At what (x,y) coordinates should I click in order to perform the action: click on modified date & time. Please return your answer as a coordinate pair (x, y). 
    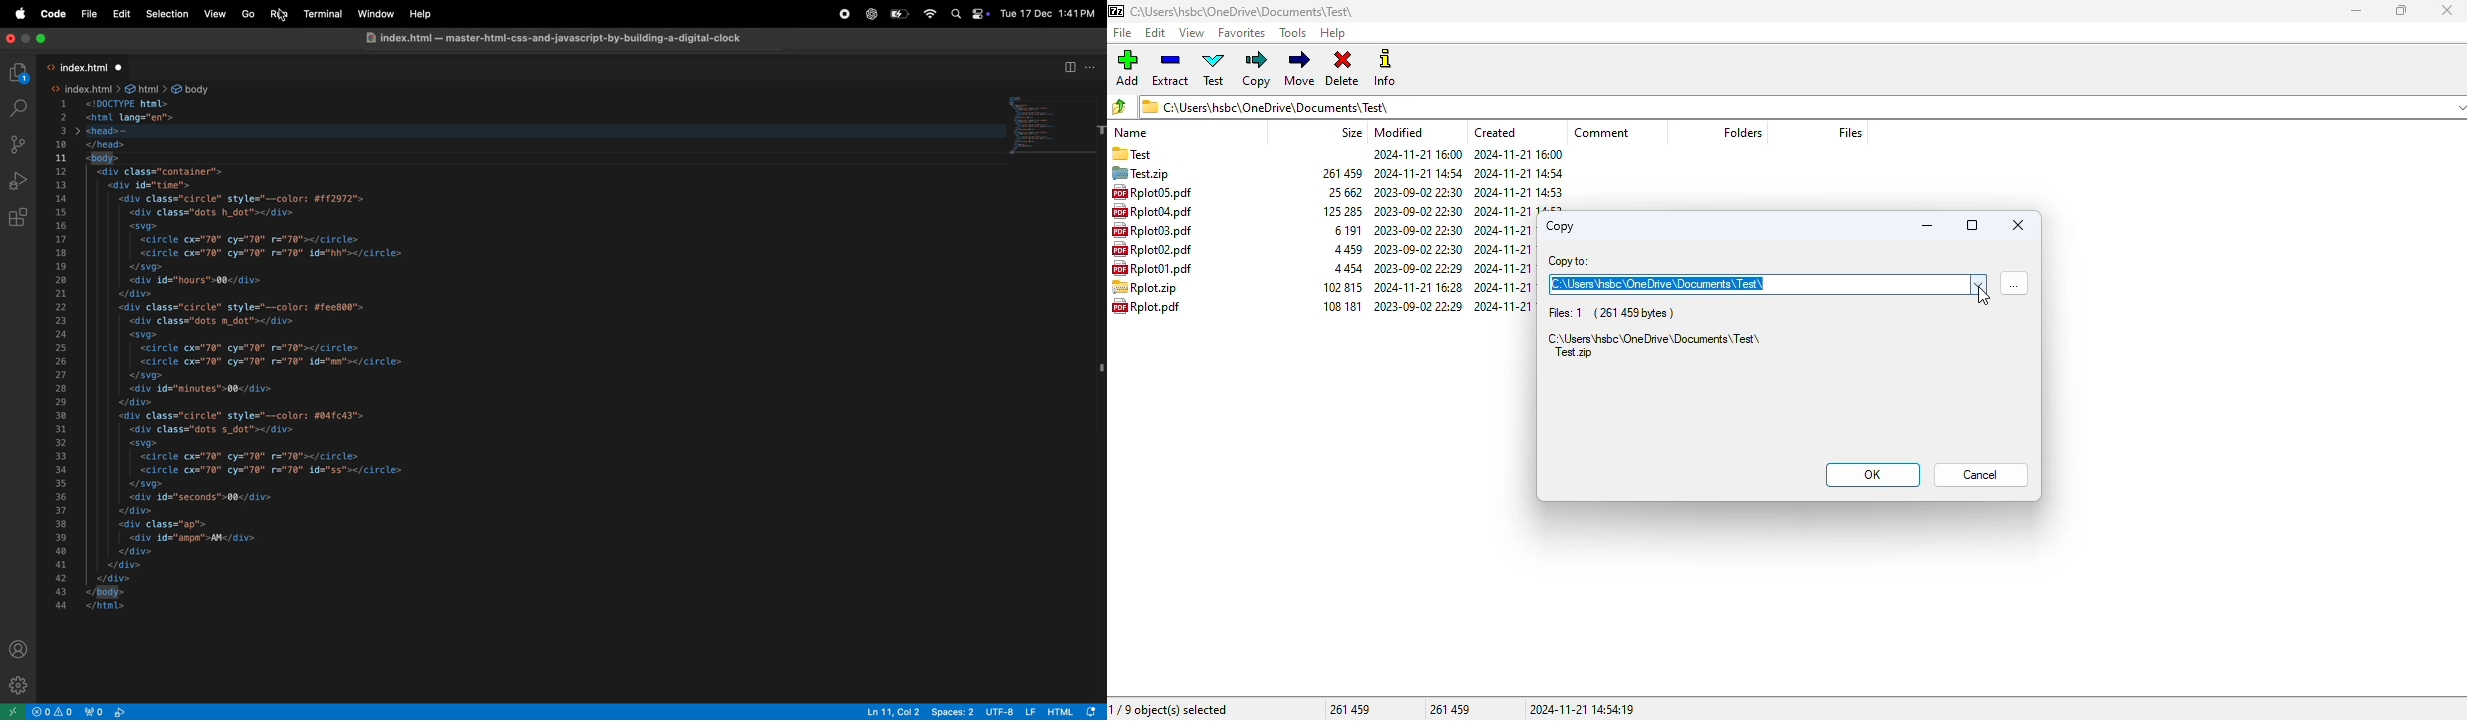
    Looking at the image, I should click on (1418, 154).